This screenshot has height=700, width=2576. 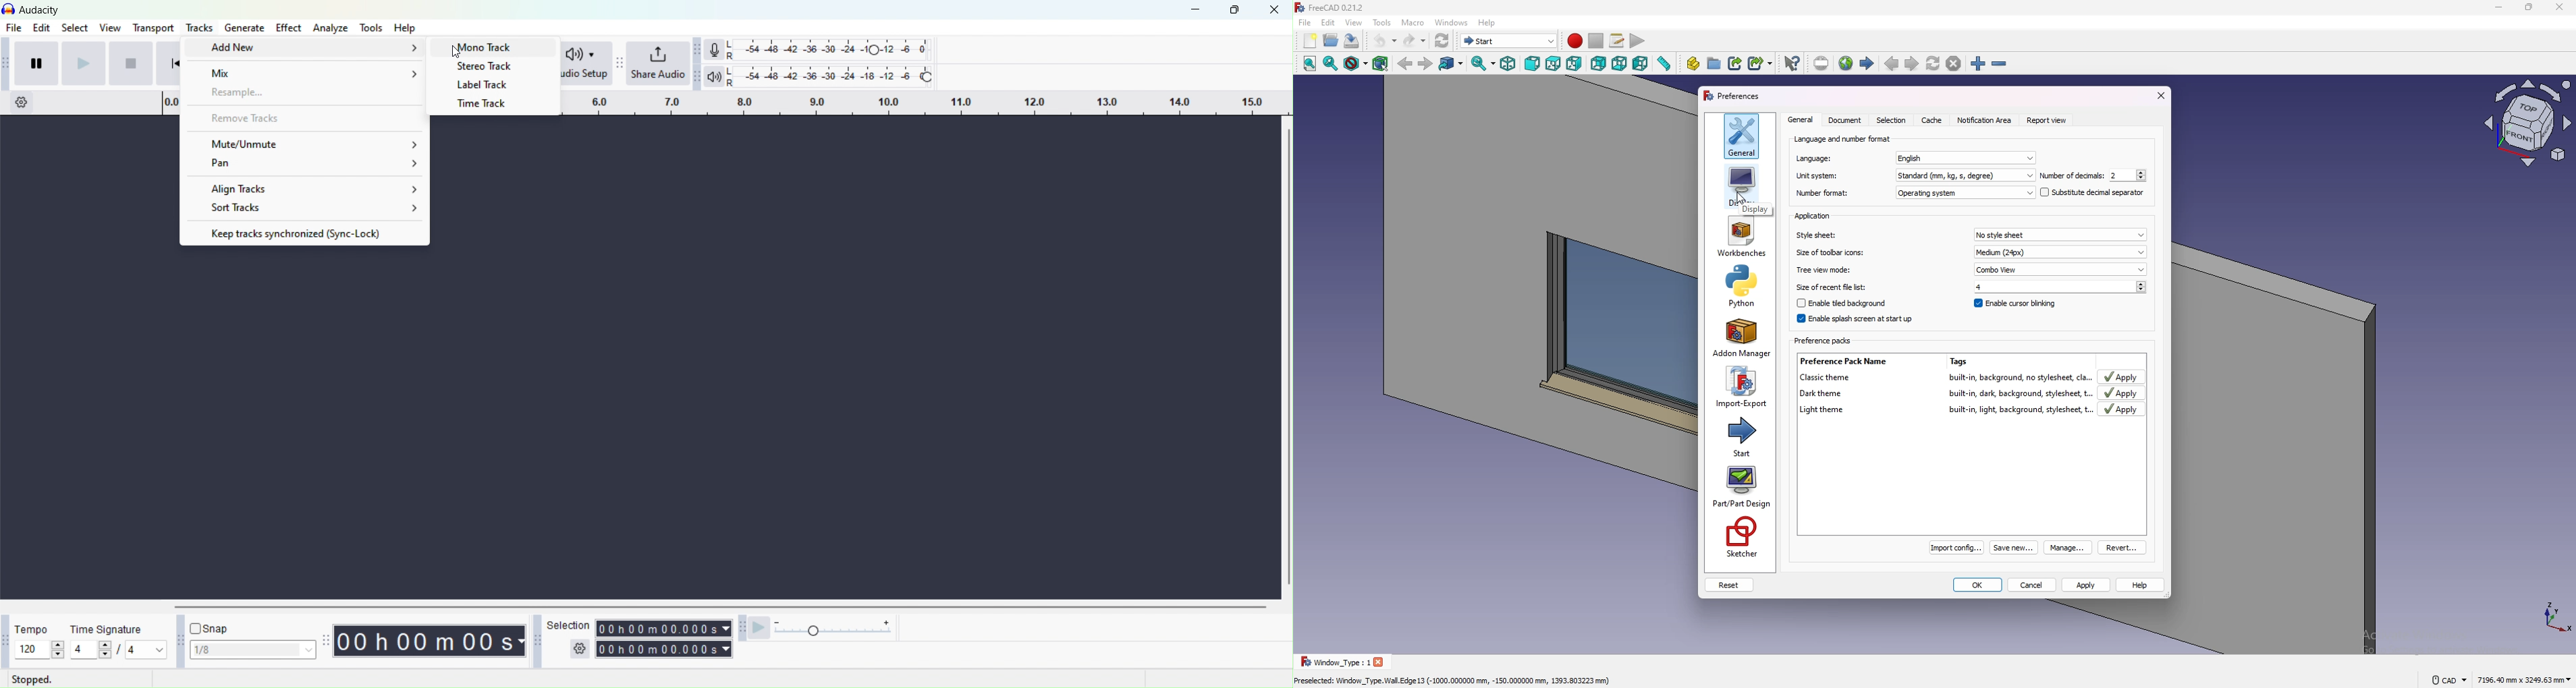 What do you see at coordinates (1965, 192) in the screenshot?
I see `Operating system ` at bounding box center [1965, 192].